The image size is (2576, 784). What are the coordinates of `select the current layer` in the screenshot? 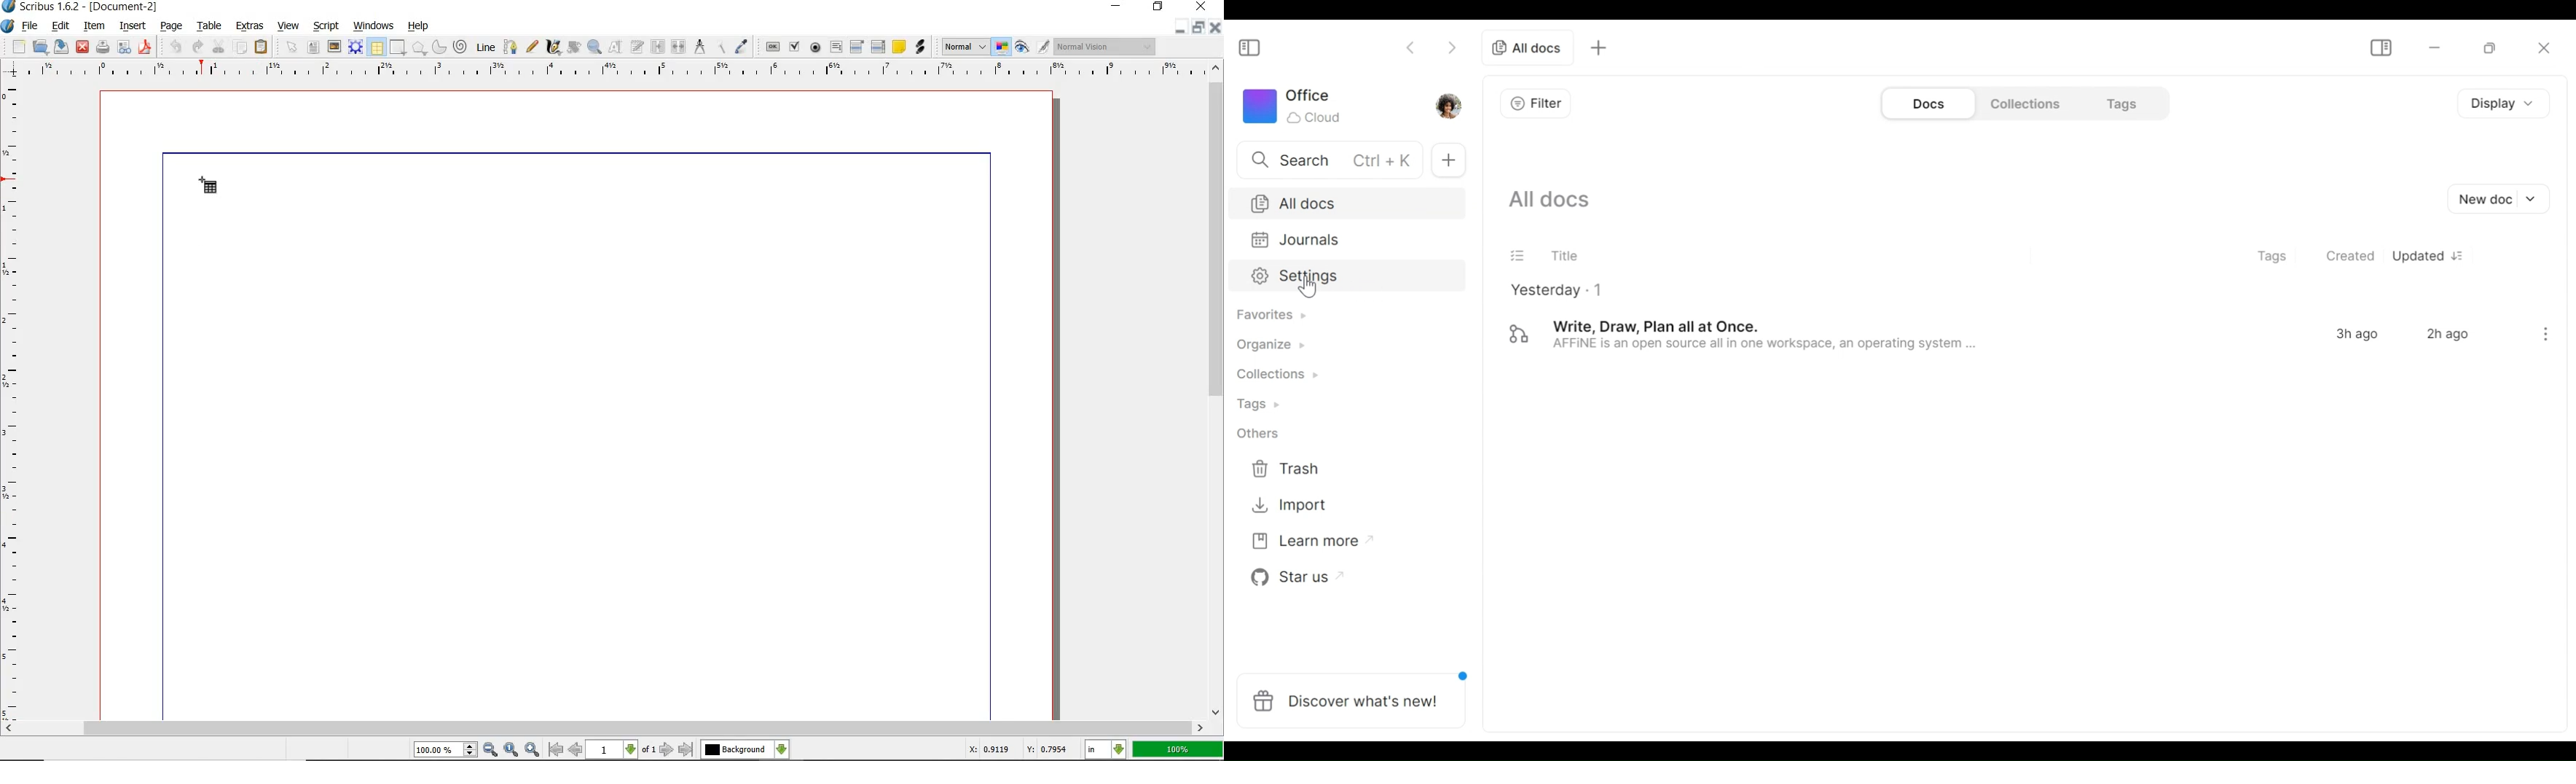 It's located at (745, 751).